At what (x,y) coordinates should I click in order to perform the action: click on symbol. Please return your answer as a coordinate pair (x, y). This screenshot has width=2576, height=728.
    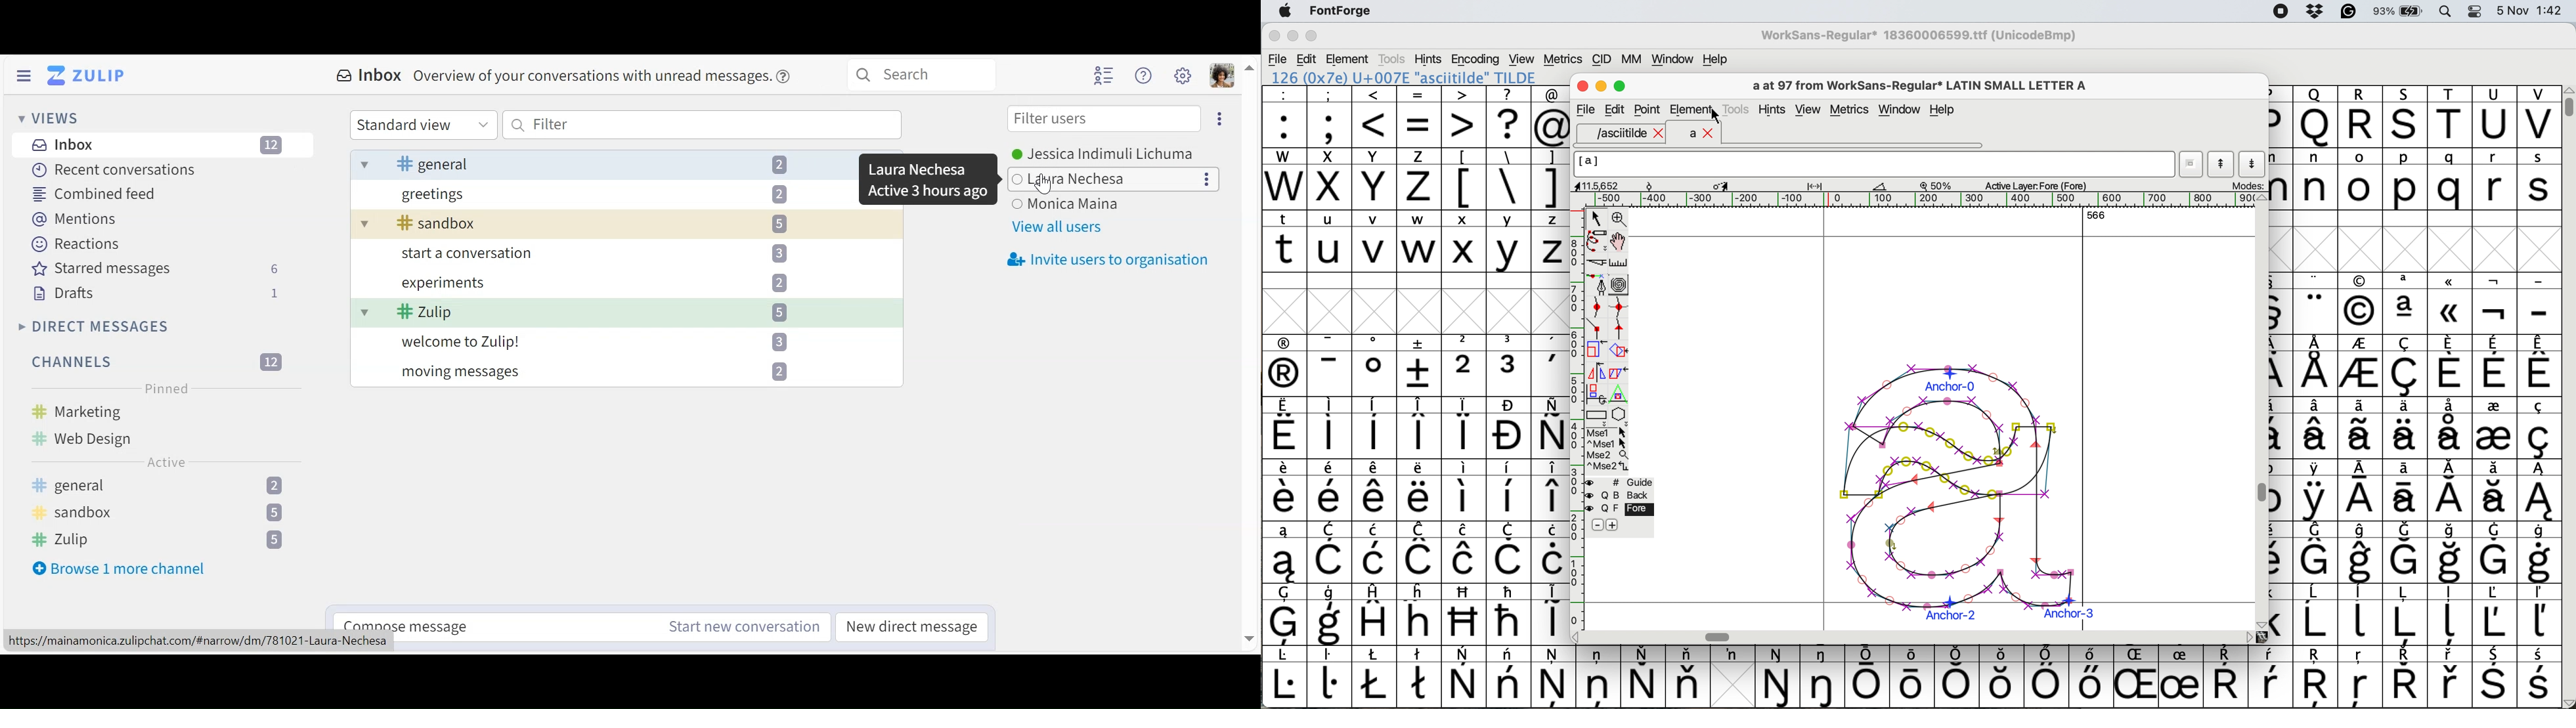
    Looking at the image, I should click on (2362, 553).